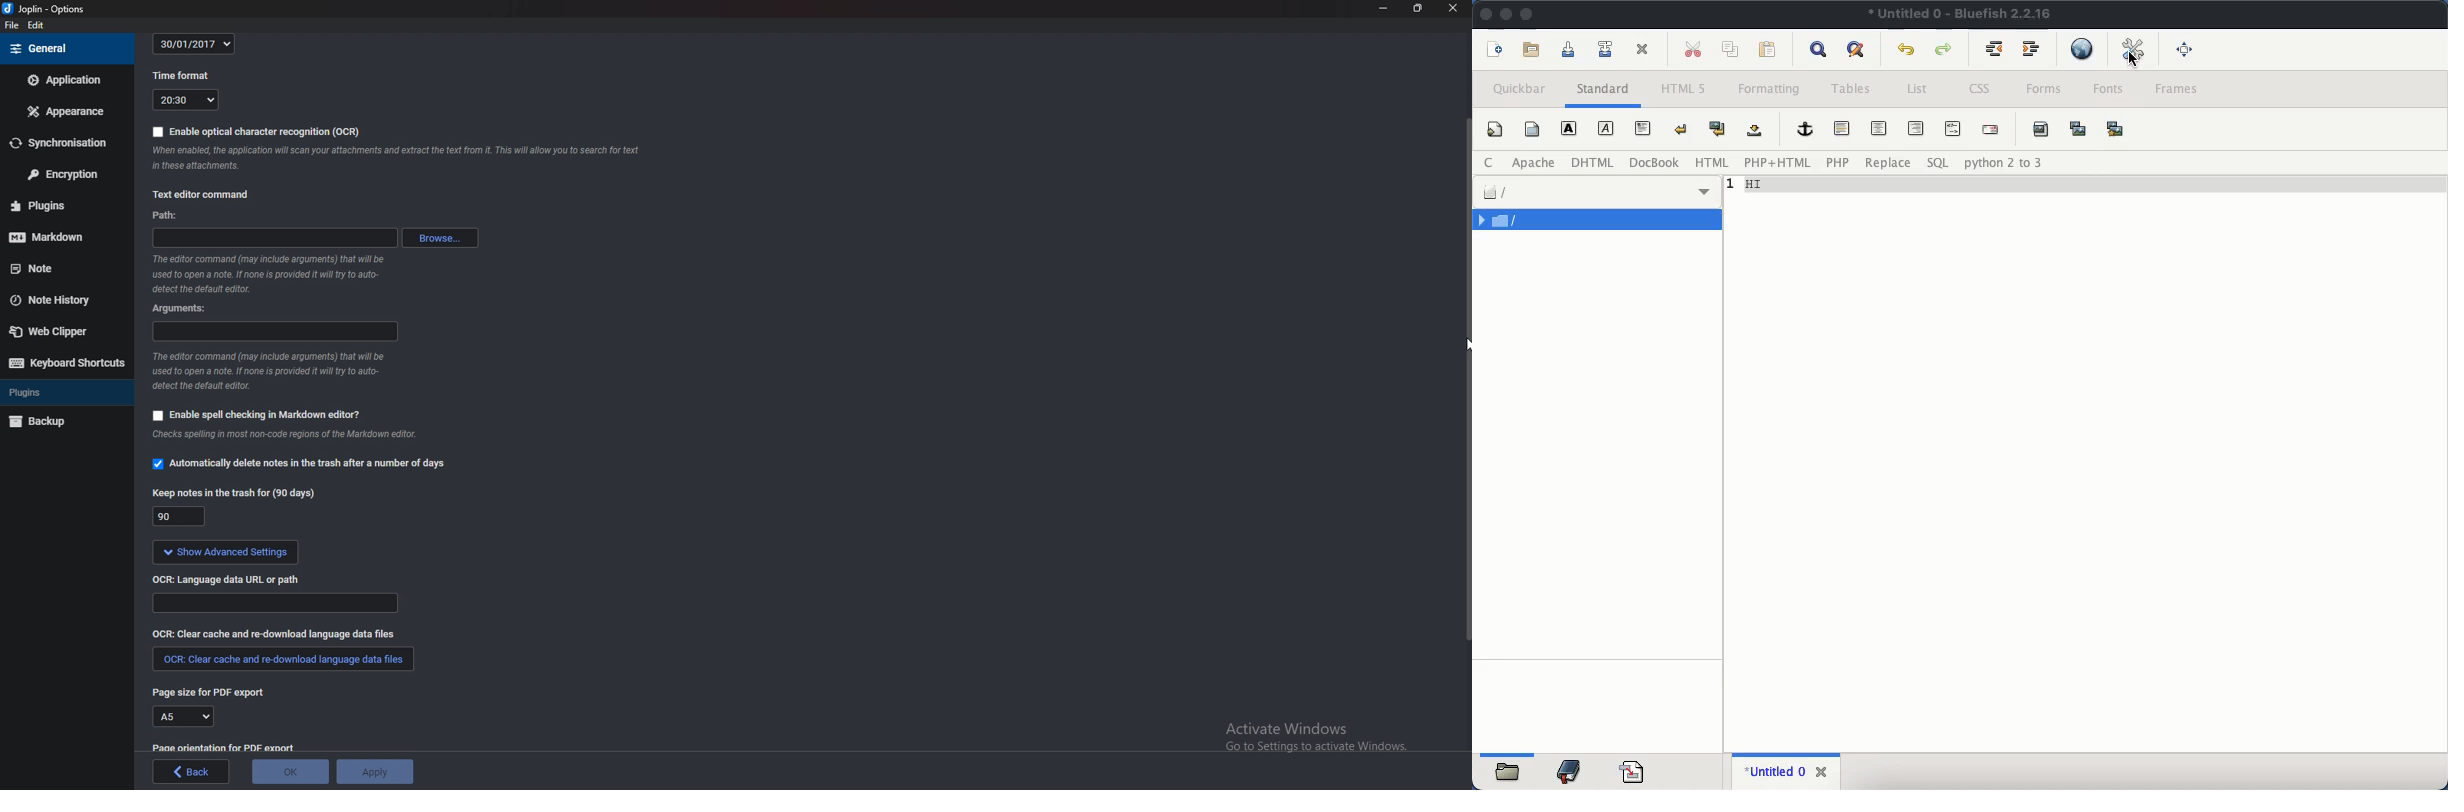 This screenshot has width=2464, height=812. Describe the element at coordinates (377, 770) in the screenshot. I see `Apply` at that location.